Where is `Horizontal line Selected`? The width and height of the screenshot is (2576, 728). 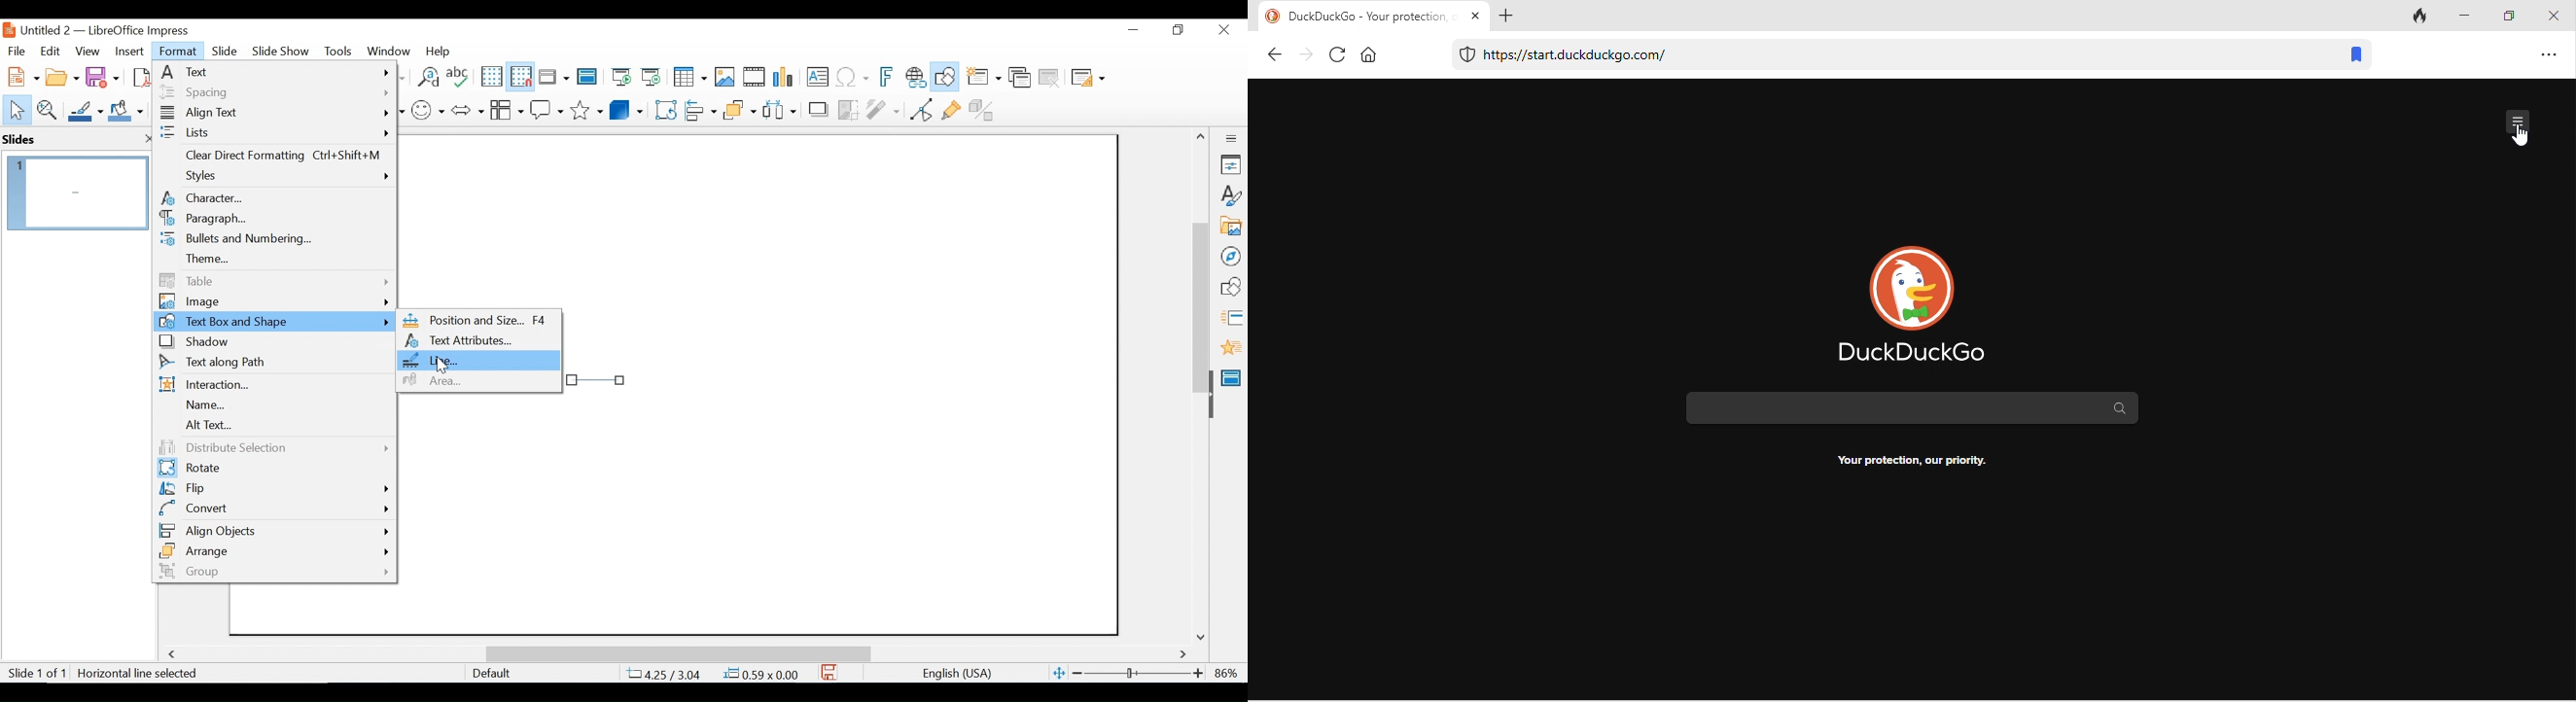
Horizontal line Selected is located at coordinates (139, 673).